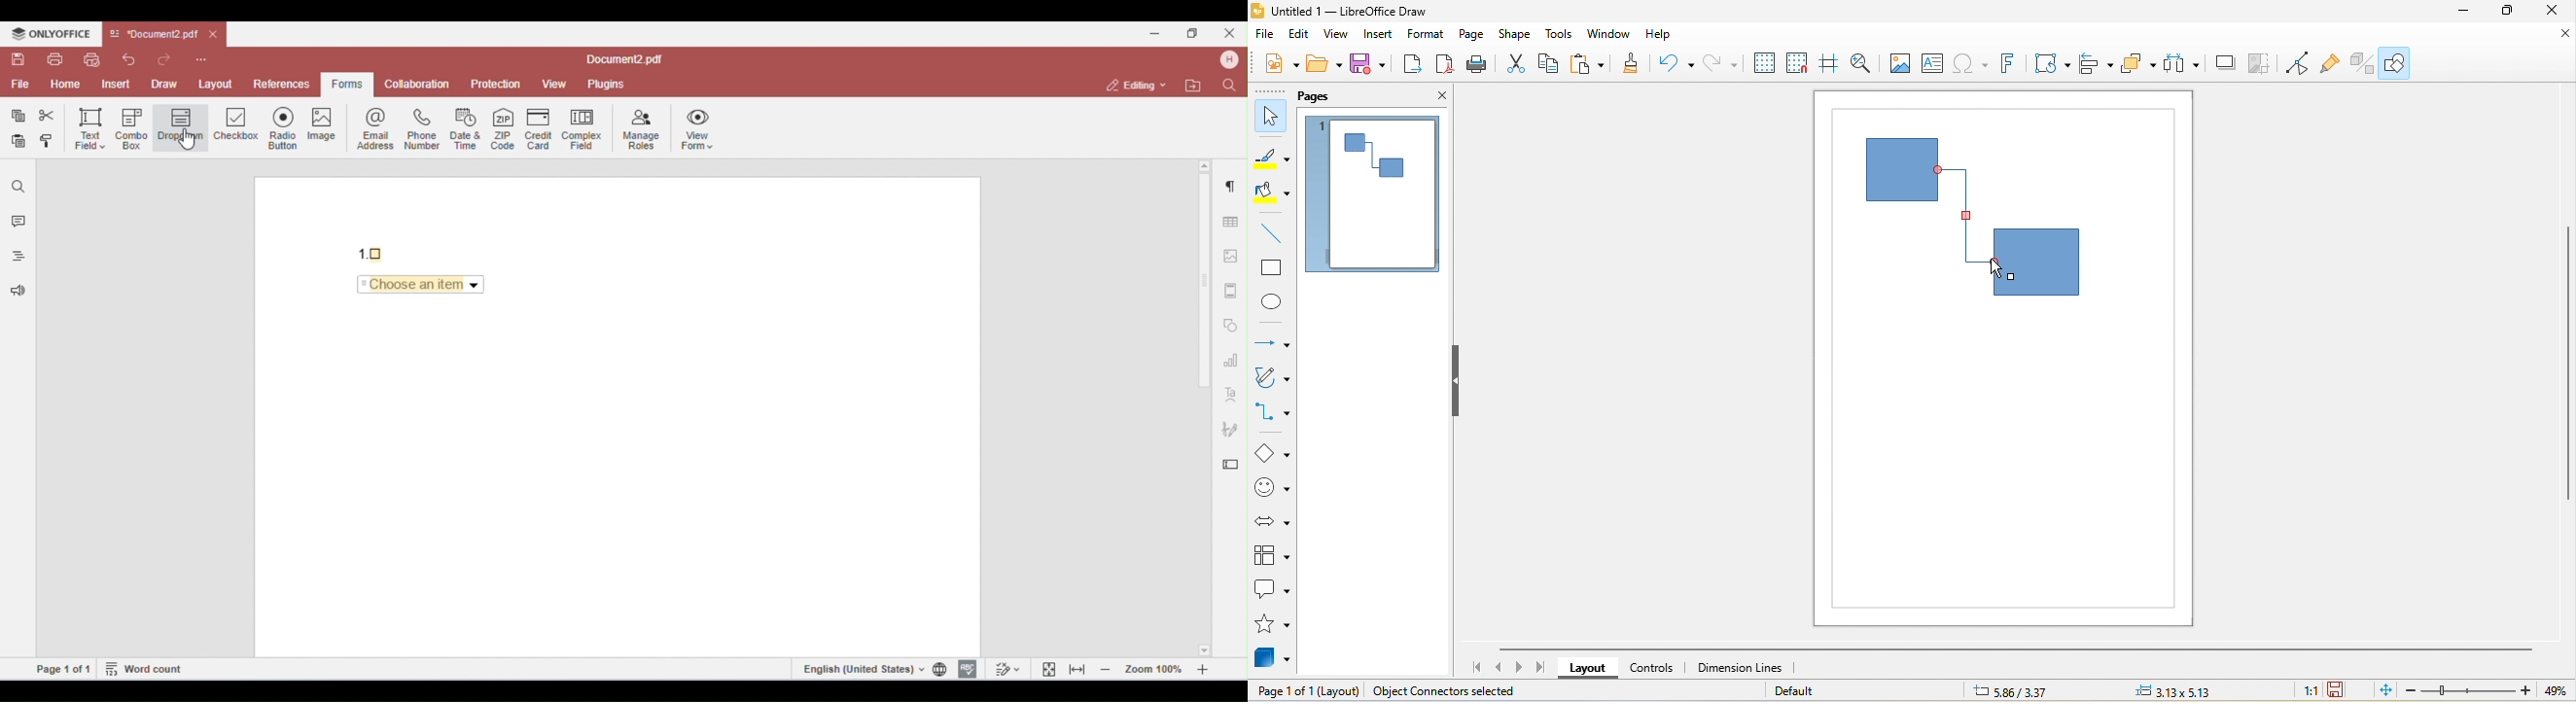 The height and width of the screenshot is (728, 2576). Describe the element at coordinates (2310, 690) in the screenshot. I see `1:1` at that location.